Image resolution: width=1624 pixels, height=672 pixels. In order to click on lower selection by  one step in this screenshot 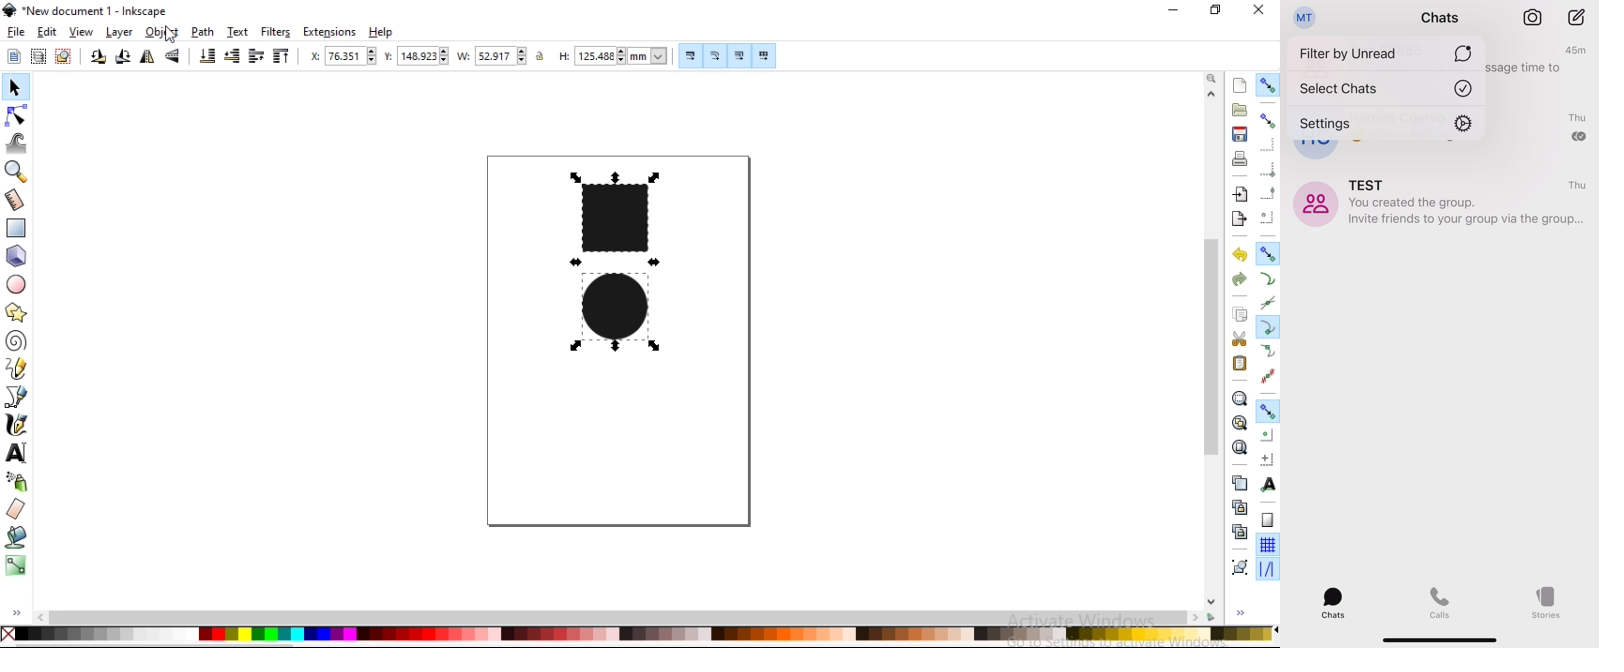, I will do `click(234, 56)`.